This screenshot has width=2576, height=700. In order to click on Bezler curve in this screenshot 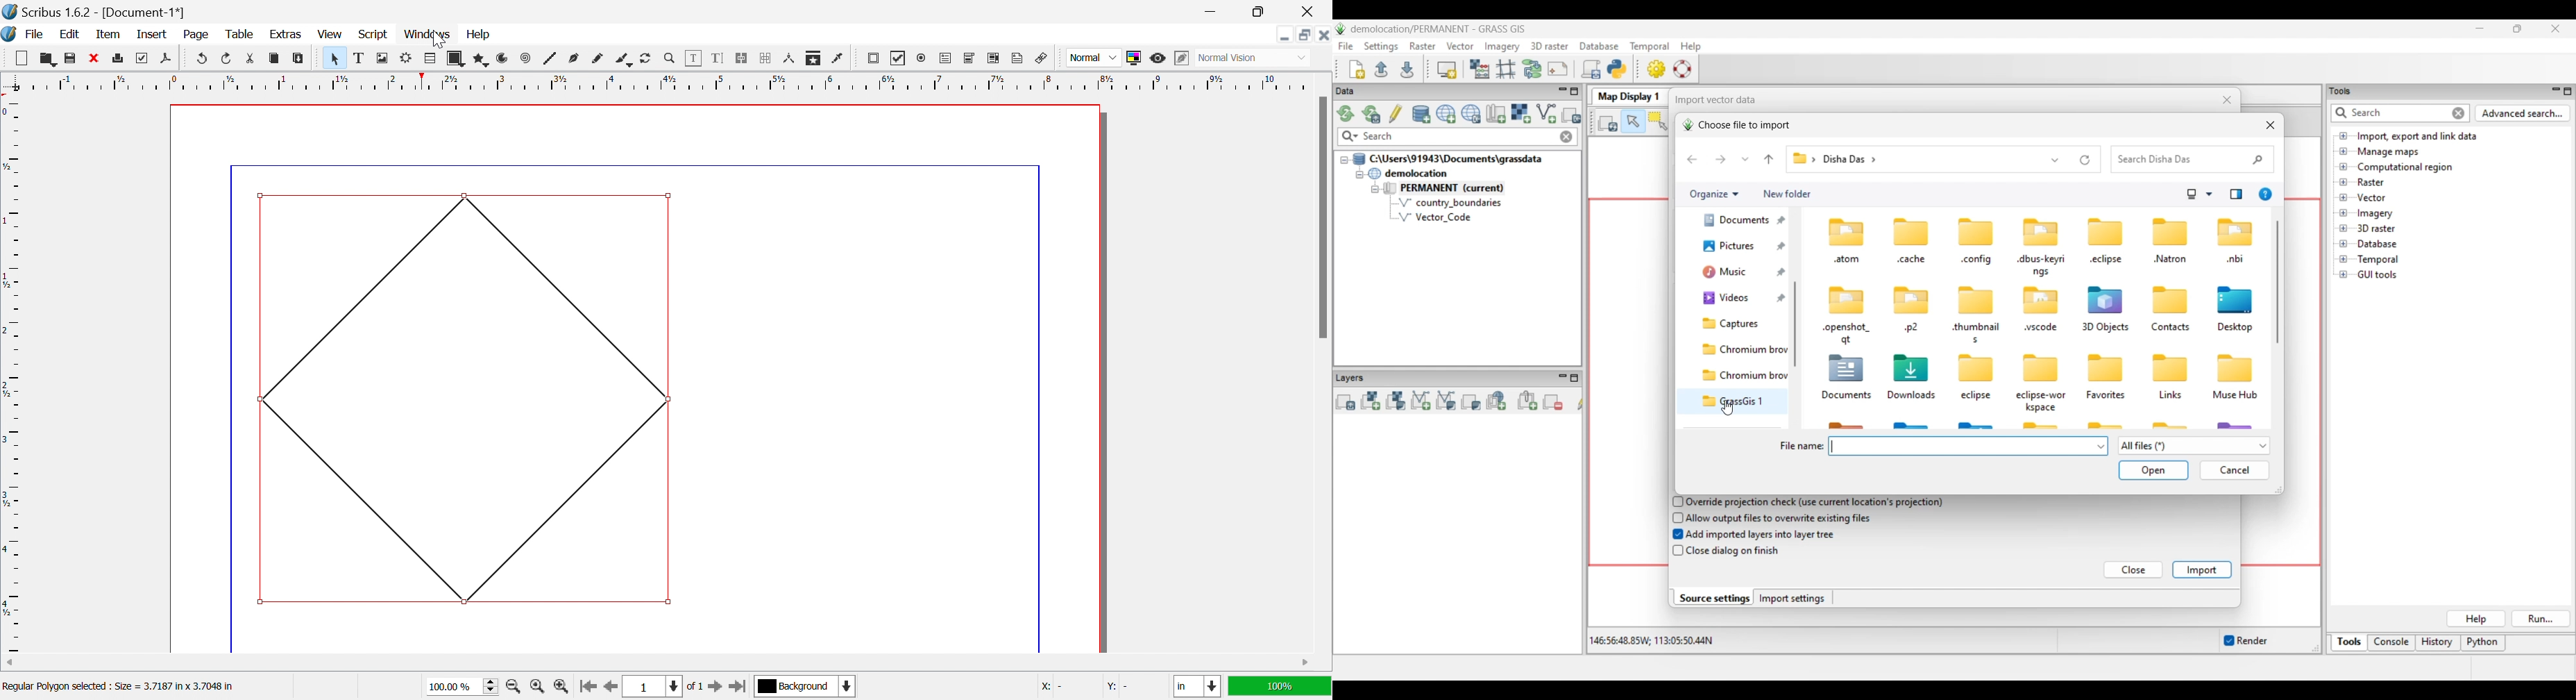, I will do `click(575, 58)`.